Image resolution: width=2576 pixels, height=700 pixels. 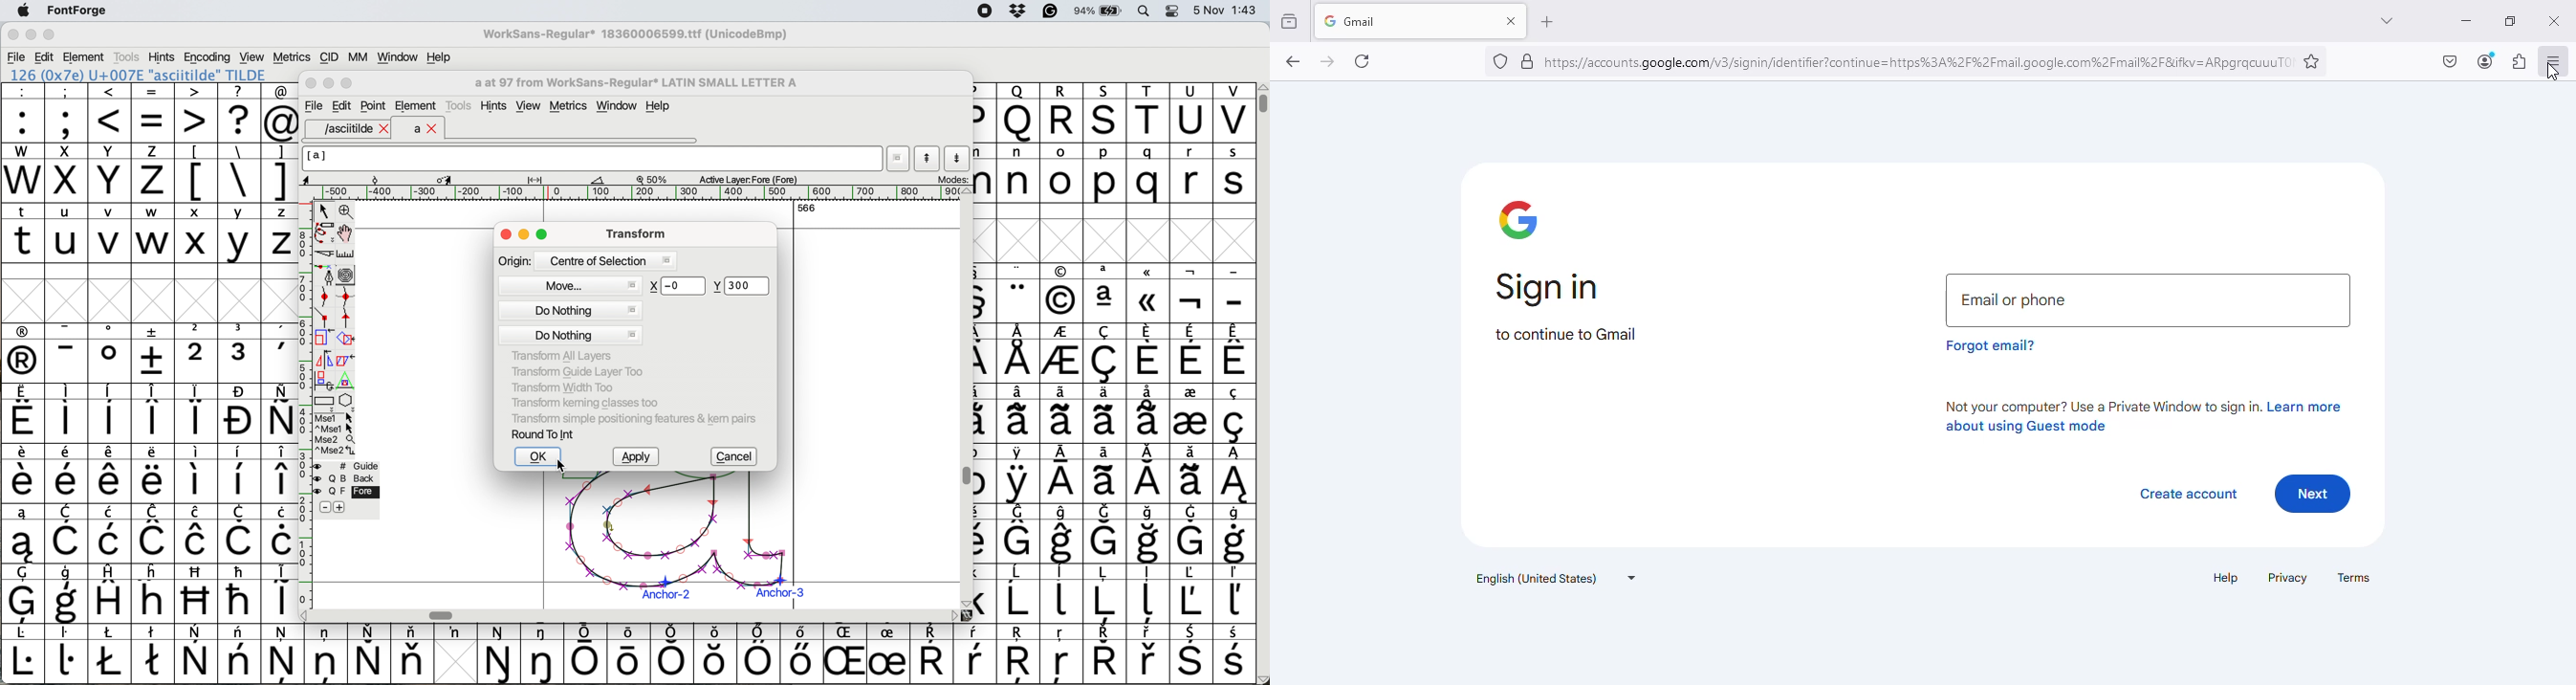 What do you see at coordinates (848, 654) in the screenshot?
I see `` at bounding box center [848, 654].